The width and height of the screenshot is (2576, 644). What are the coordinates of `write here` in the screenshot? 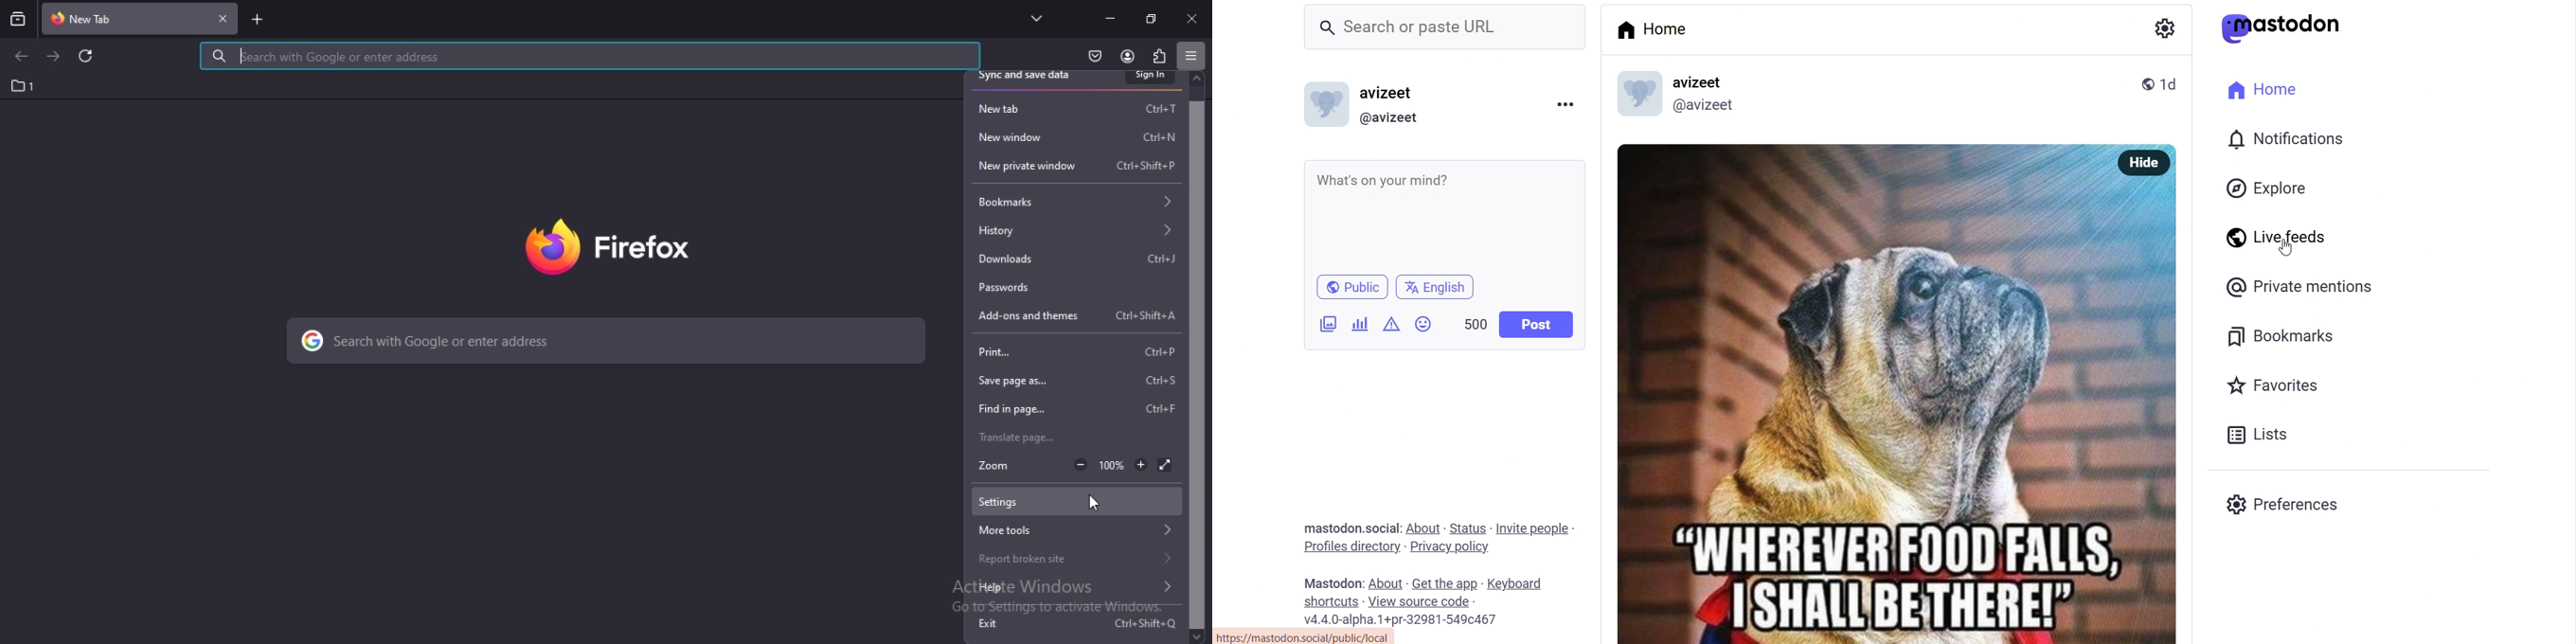 It's located at (1450, 216).